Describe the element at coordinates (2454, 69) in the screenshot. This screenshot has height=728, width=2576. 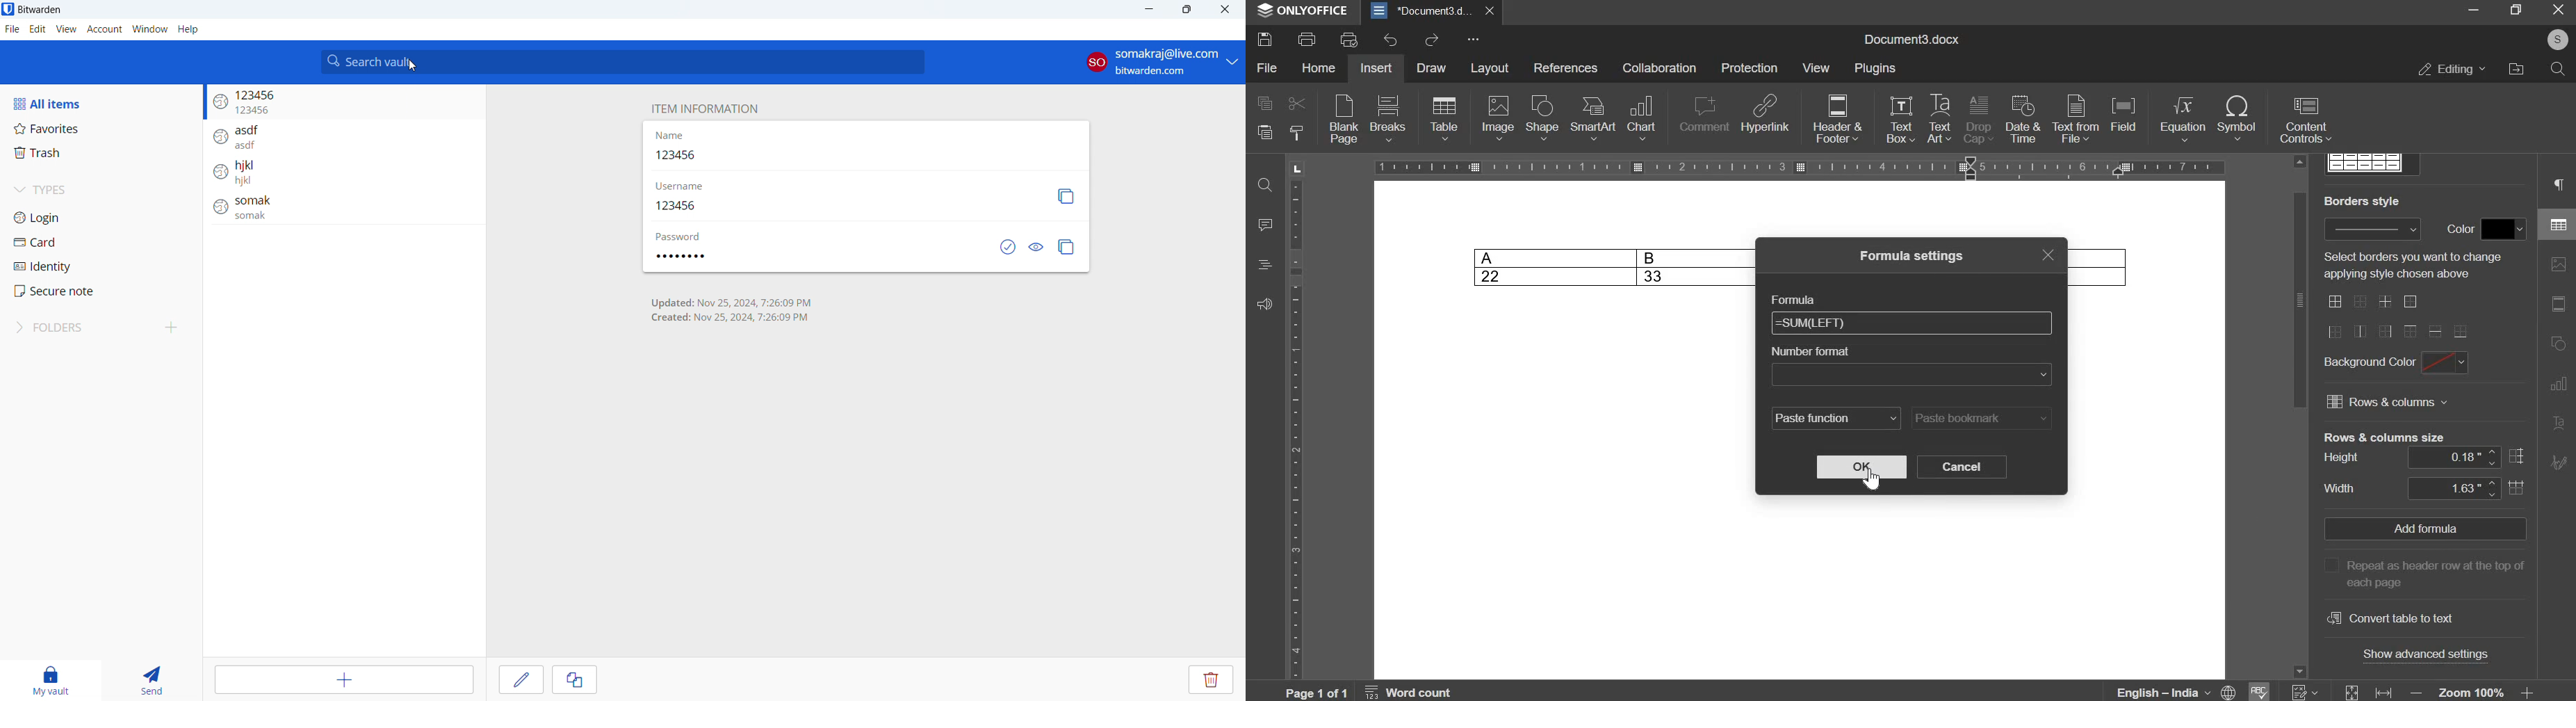
I see `editing` at that location.